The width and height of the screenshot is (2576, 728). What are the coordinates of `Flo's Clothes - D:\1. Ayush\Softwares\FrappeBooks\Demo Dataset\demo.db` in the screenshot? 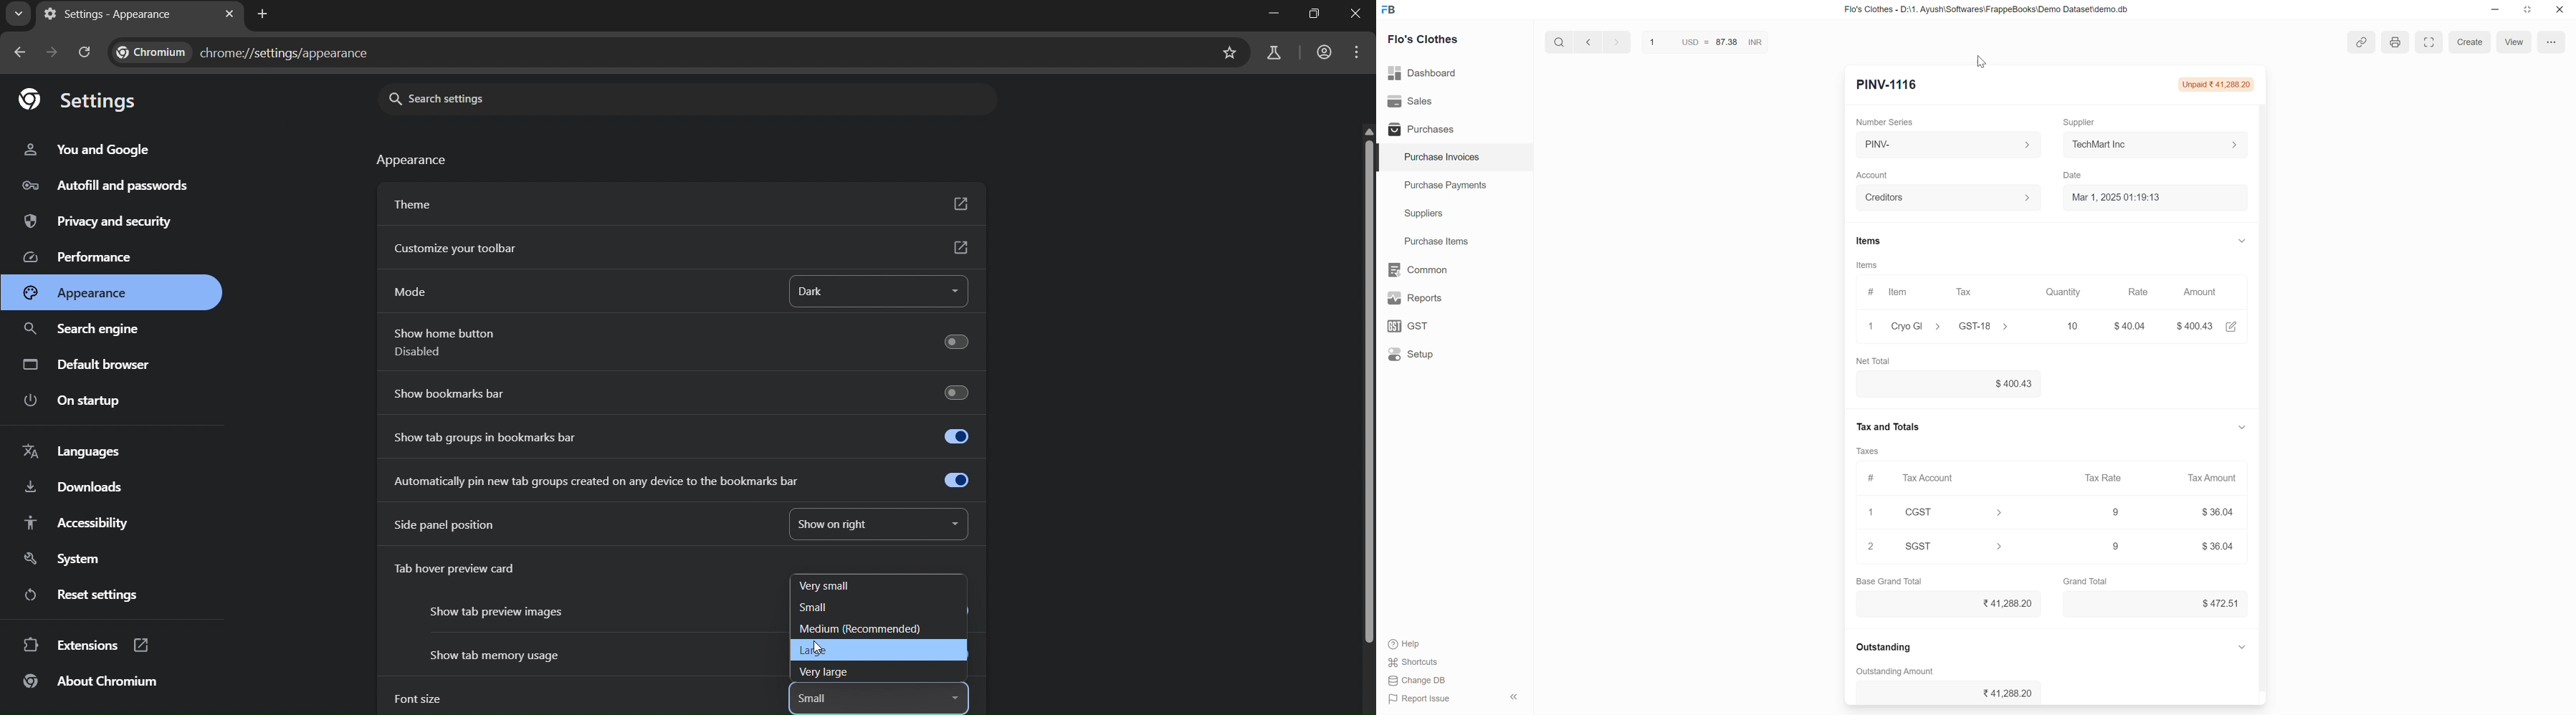 It's located at (1985, 10).